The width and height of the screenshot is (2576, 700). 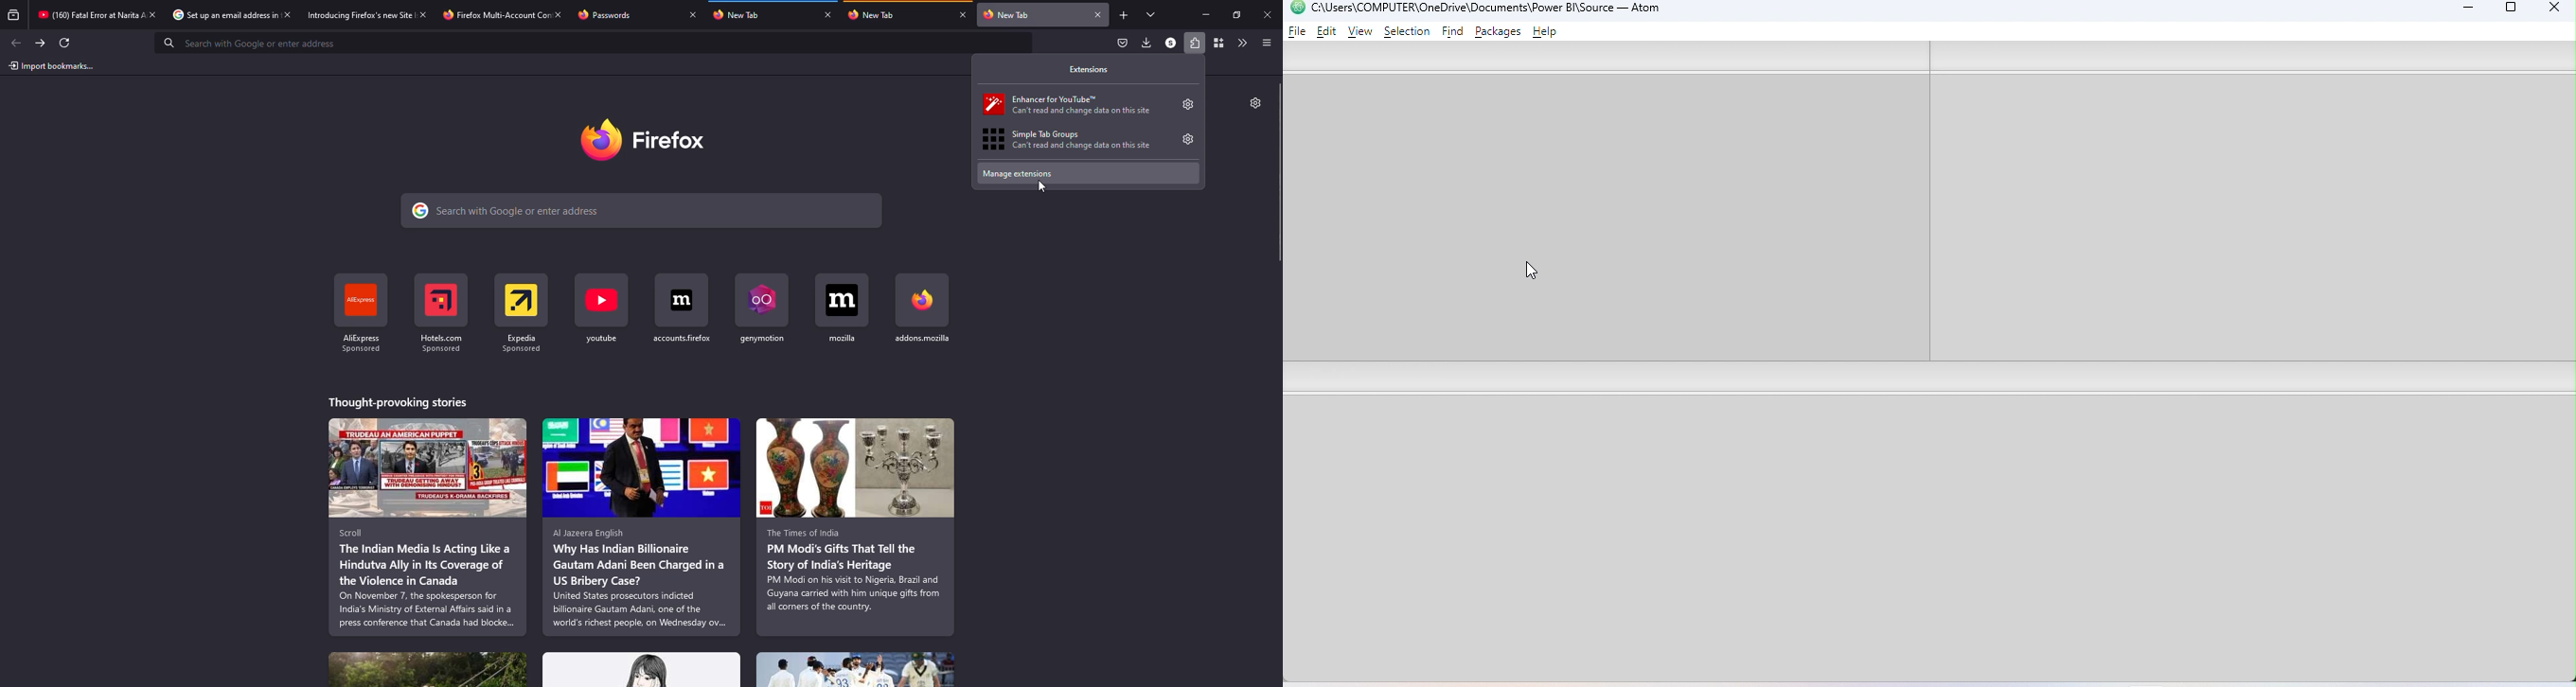 I want to click on menu, so click(x=1266, y=43).